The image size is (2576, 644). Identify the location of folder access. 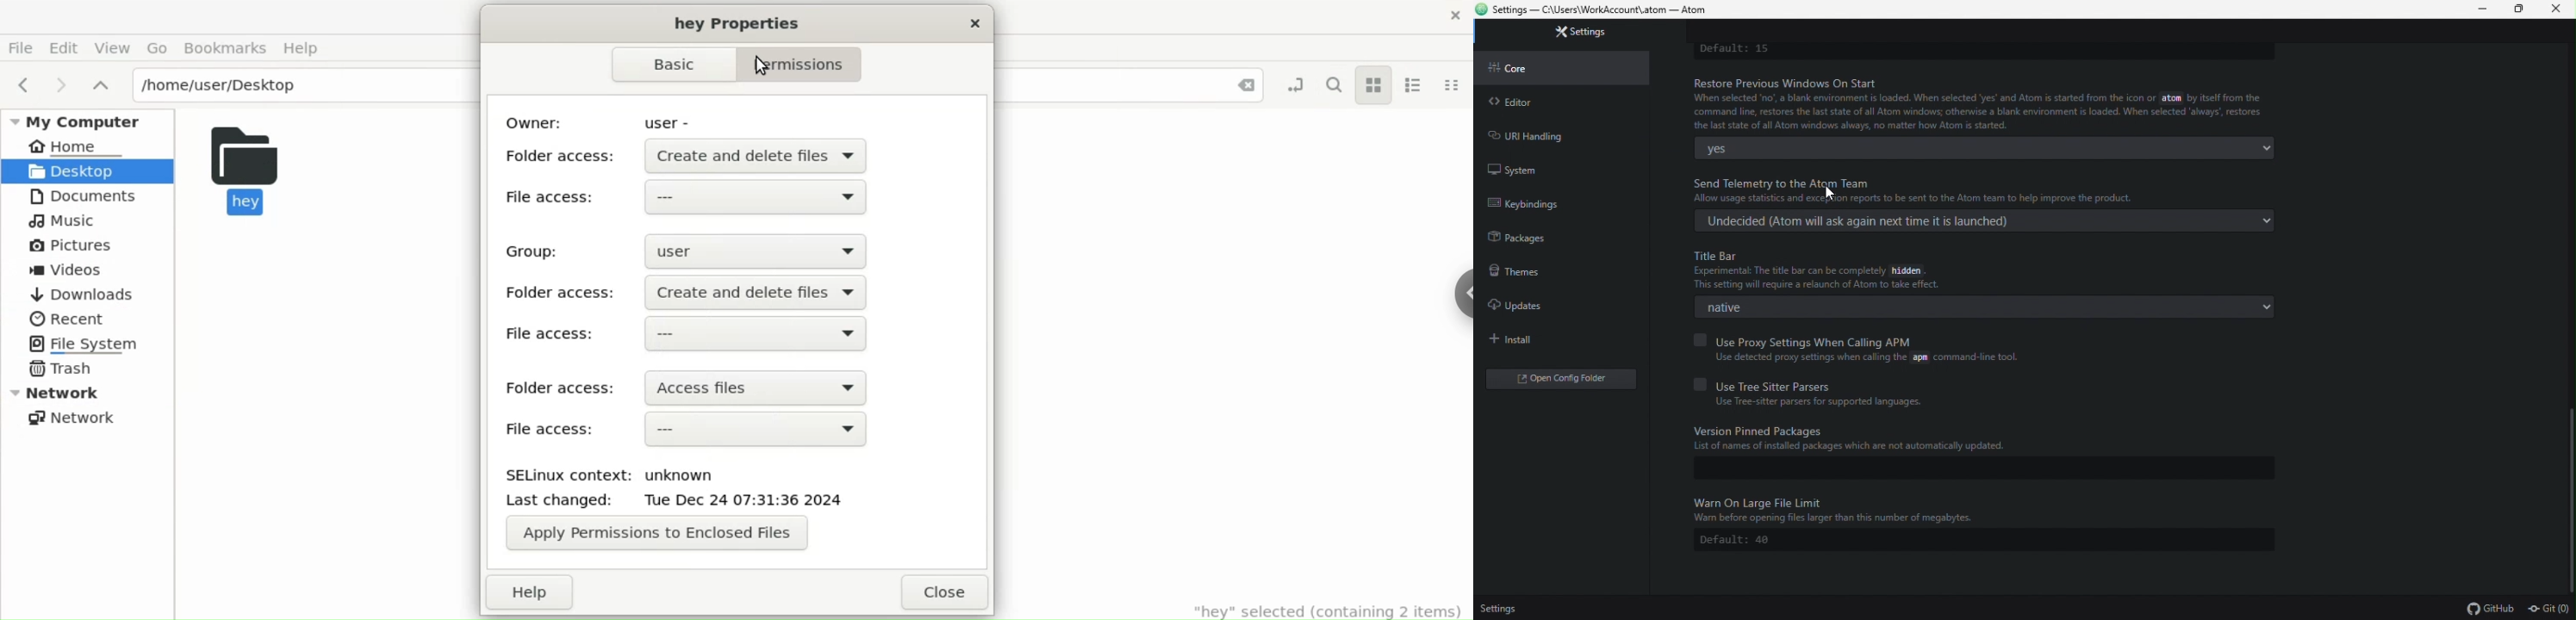
(567, 154).